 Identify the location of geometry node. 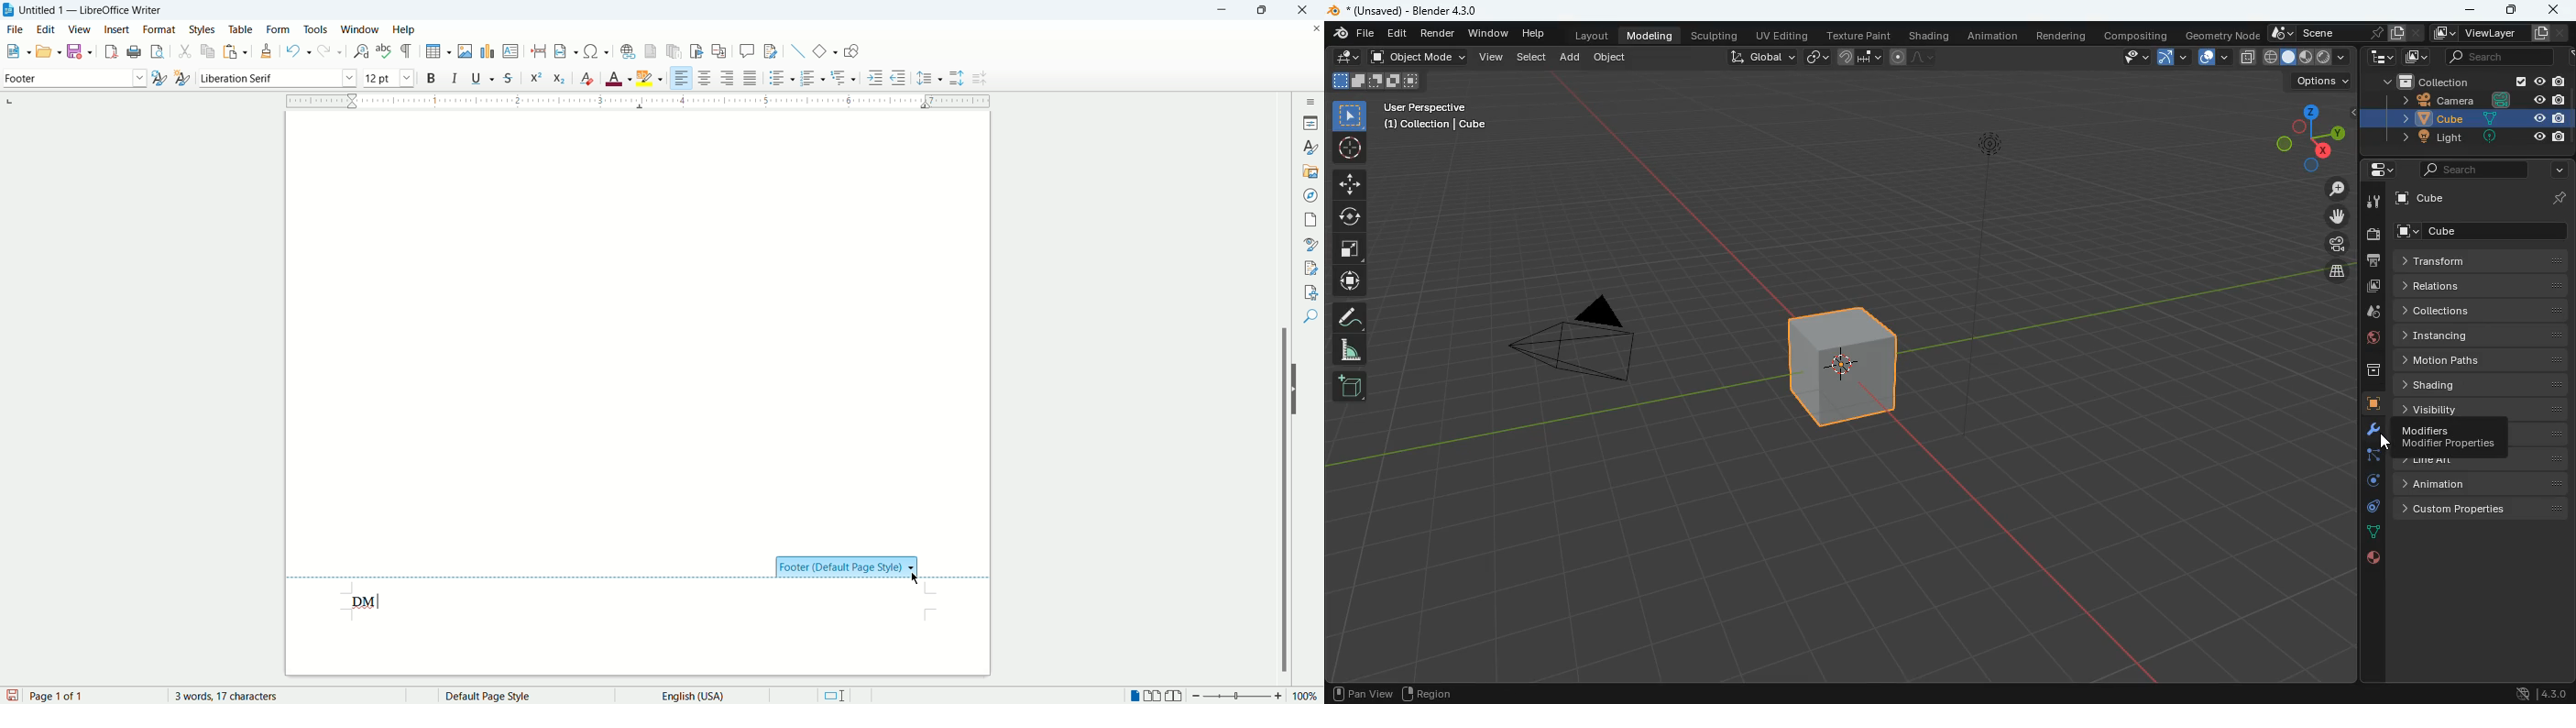
(2224, 35).